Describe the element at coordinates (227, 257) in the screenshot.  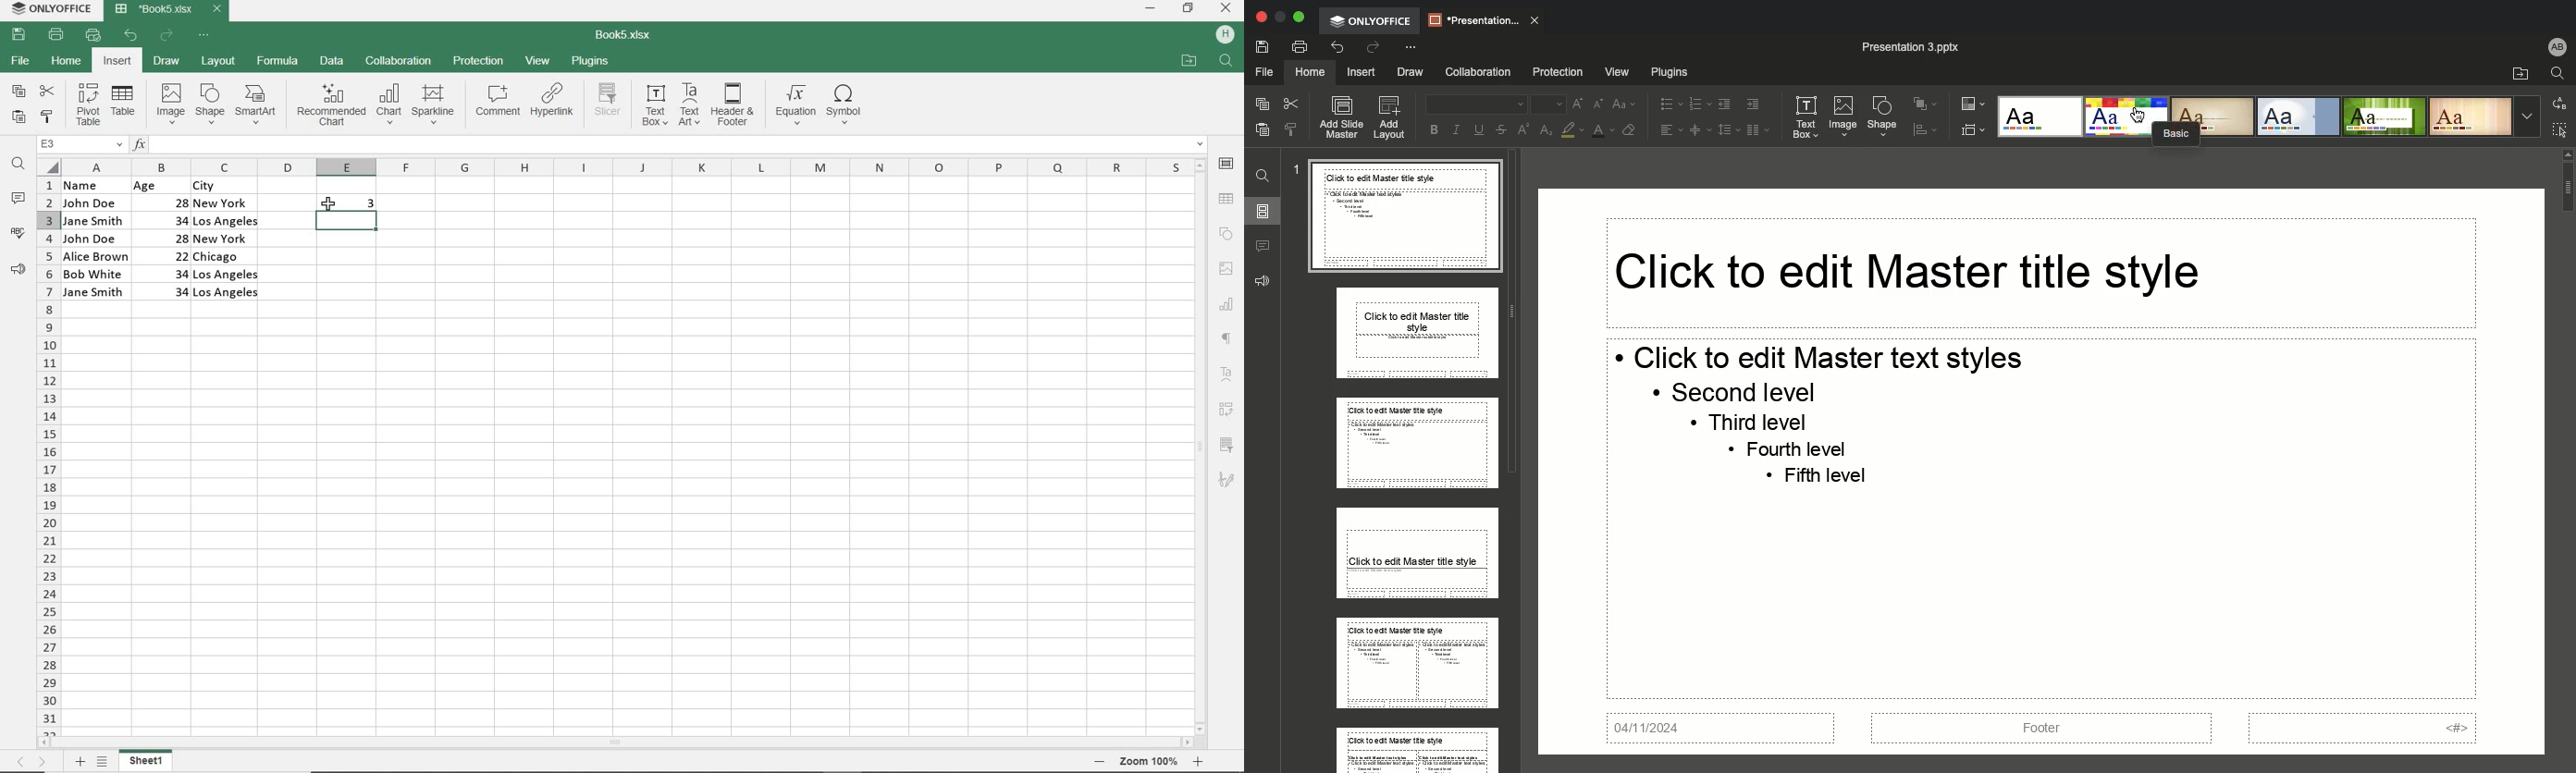
I see `Chicago` at that location.